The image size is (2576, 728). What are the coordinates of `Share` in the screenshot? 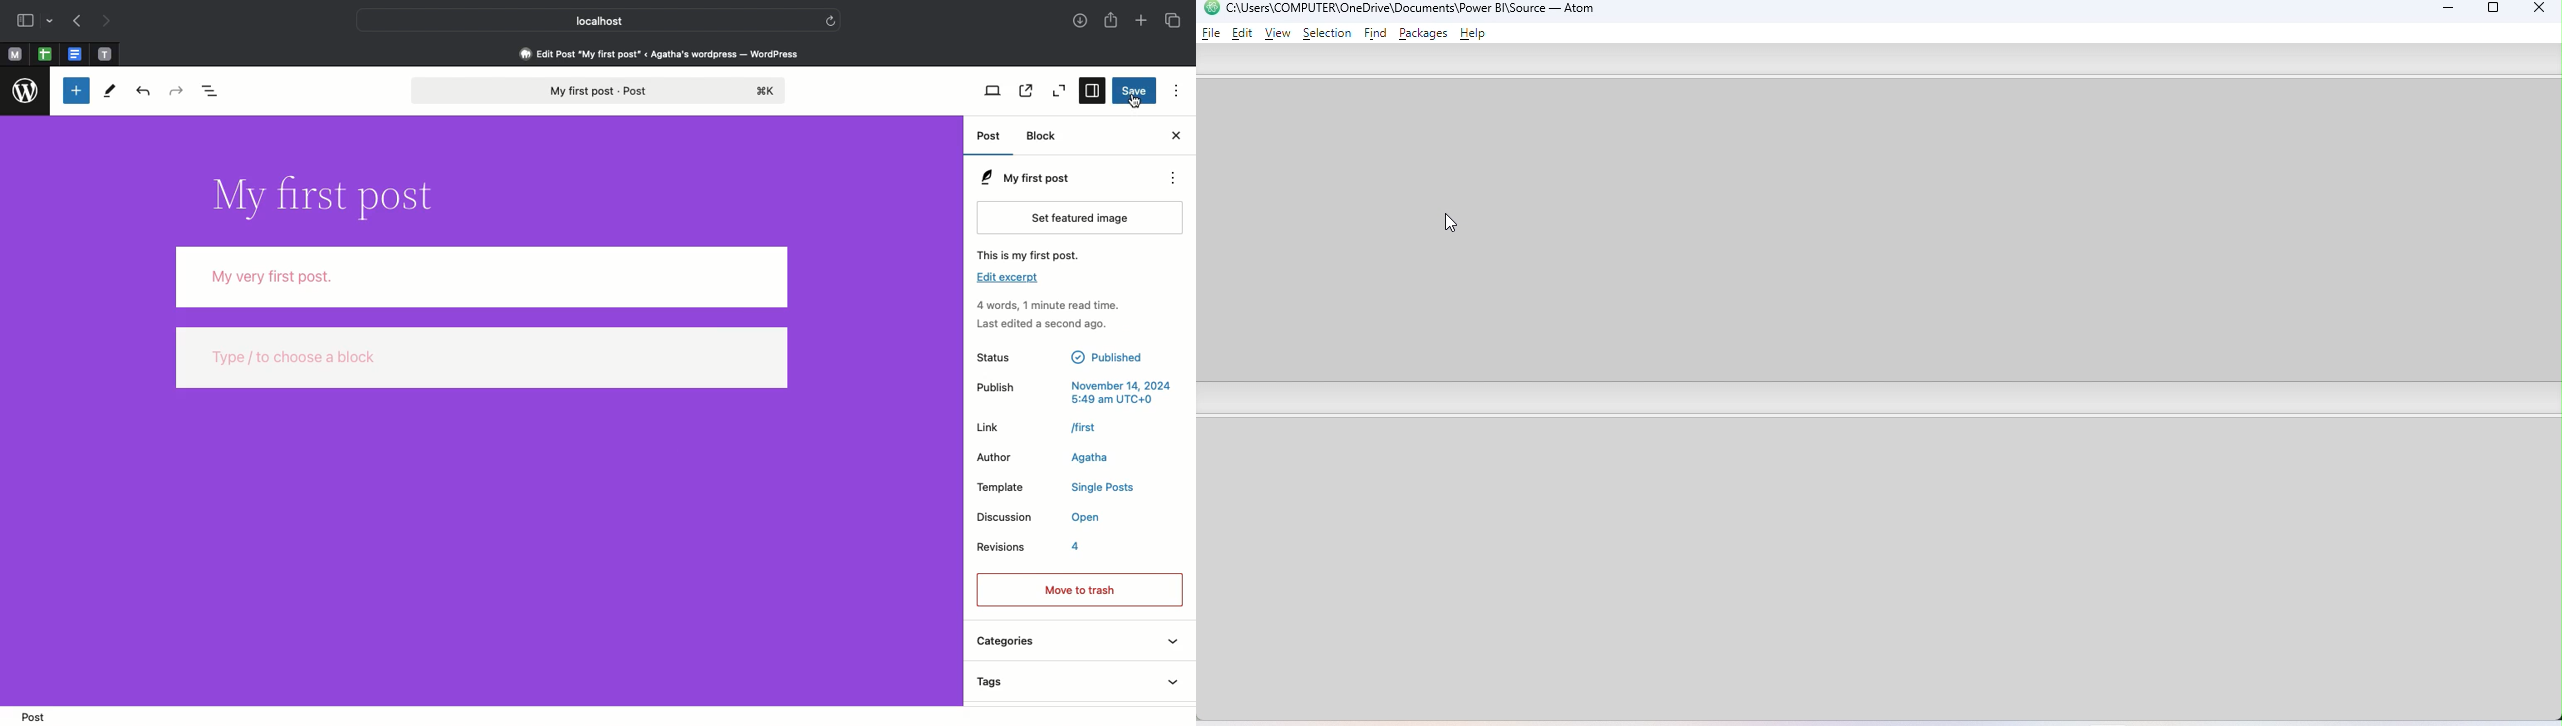 It's located at (1113, 22).